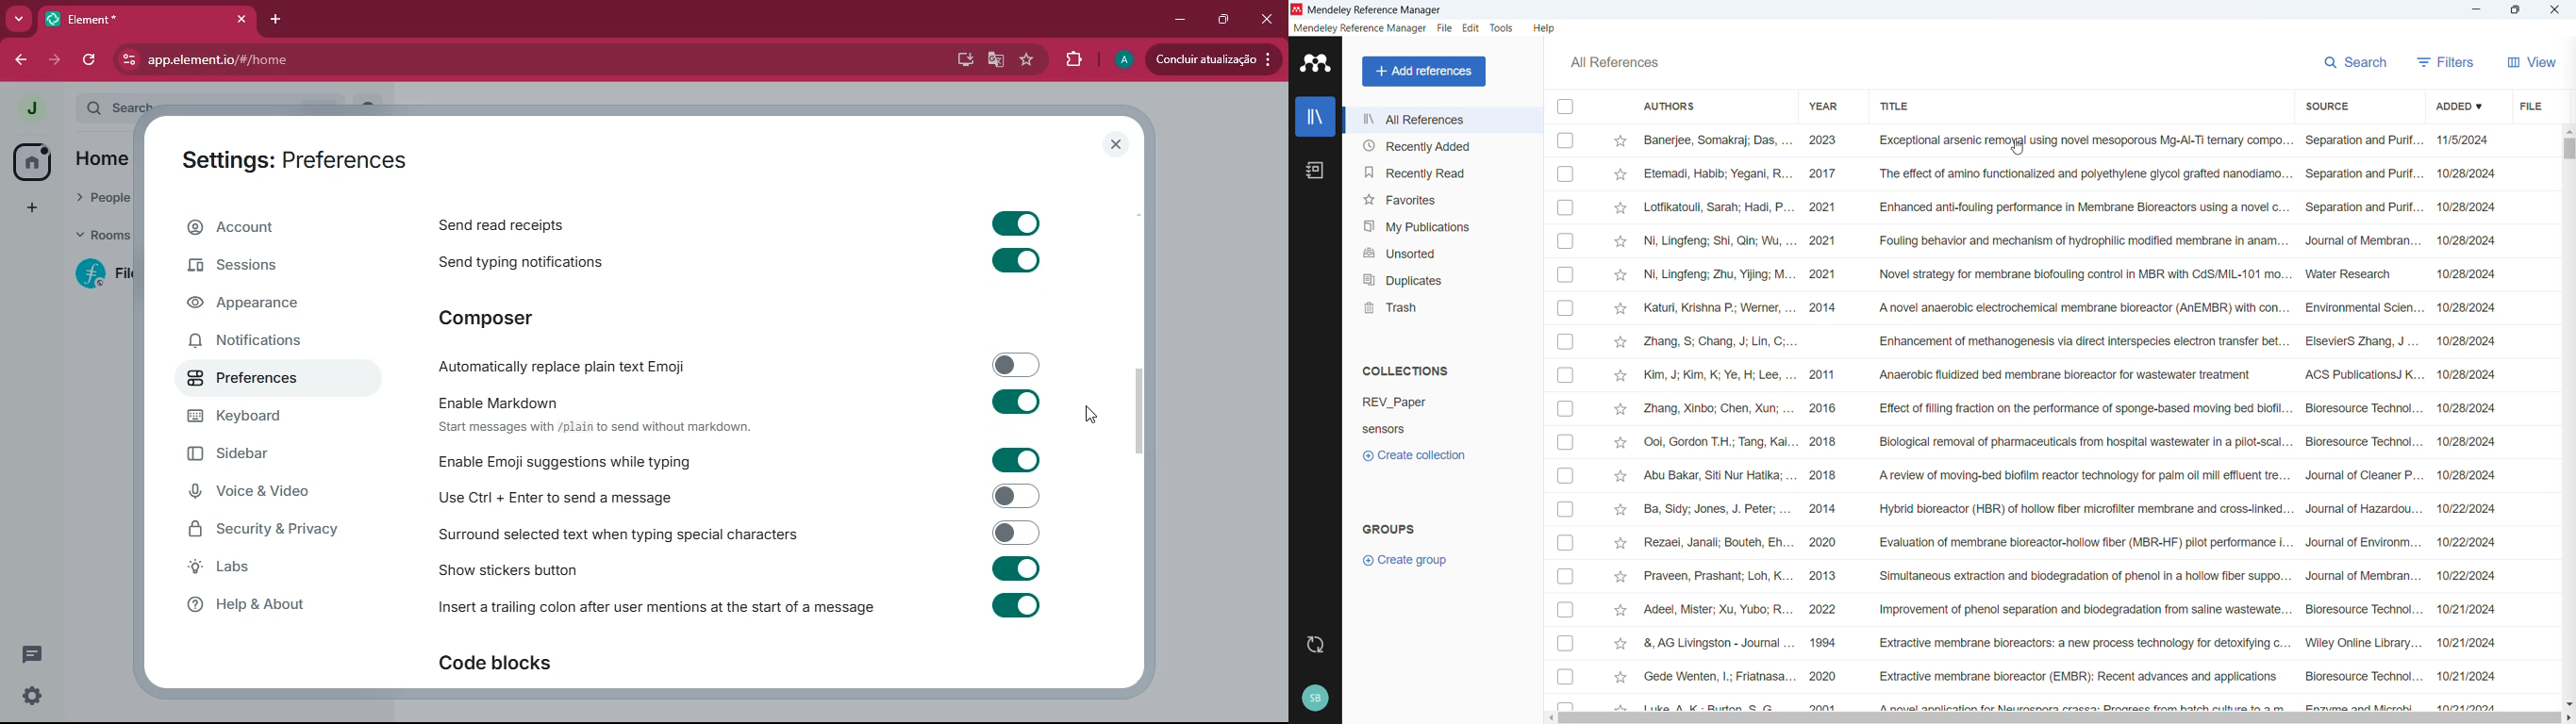  What do you see at coordinates (2083, 477) in the screenshot?
I see `a review of moving bed biofilm reactor technology for palm oil mill effluent tre` at bounding box center [2083, 477].